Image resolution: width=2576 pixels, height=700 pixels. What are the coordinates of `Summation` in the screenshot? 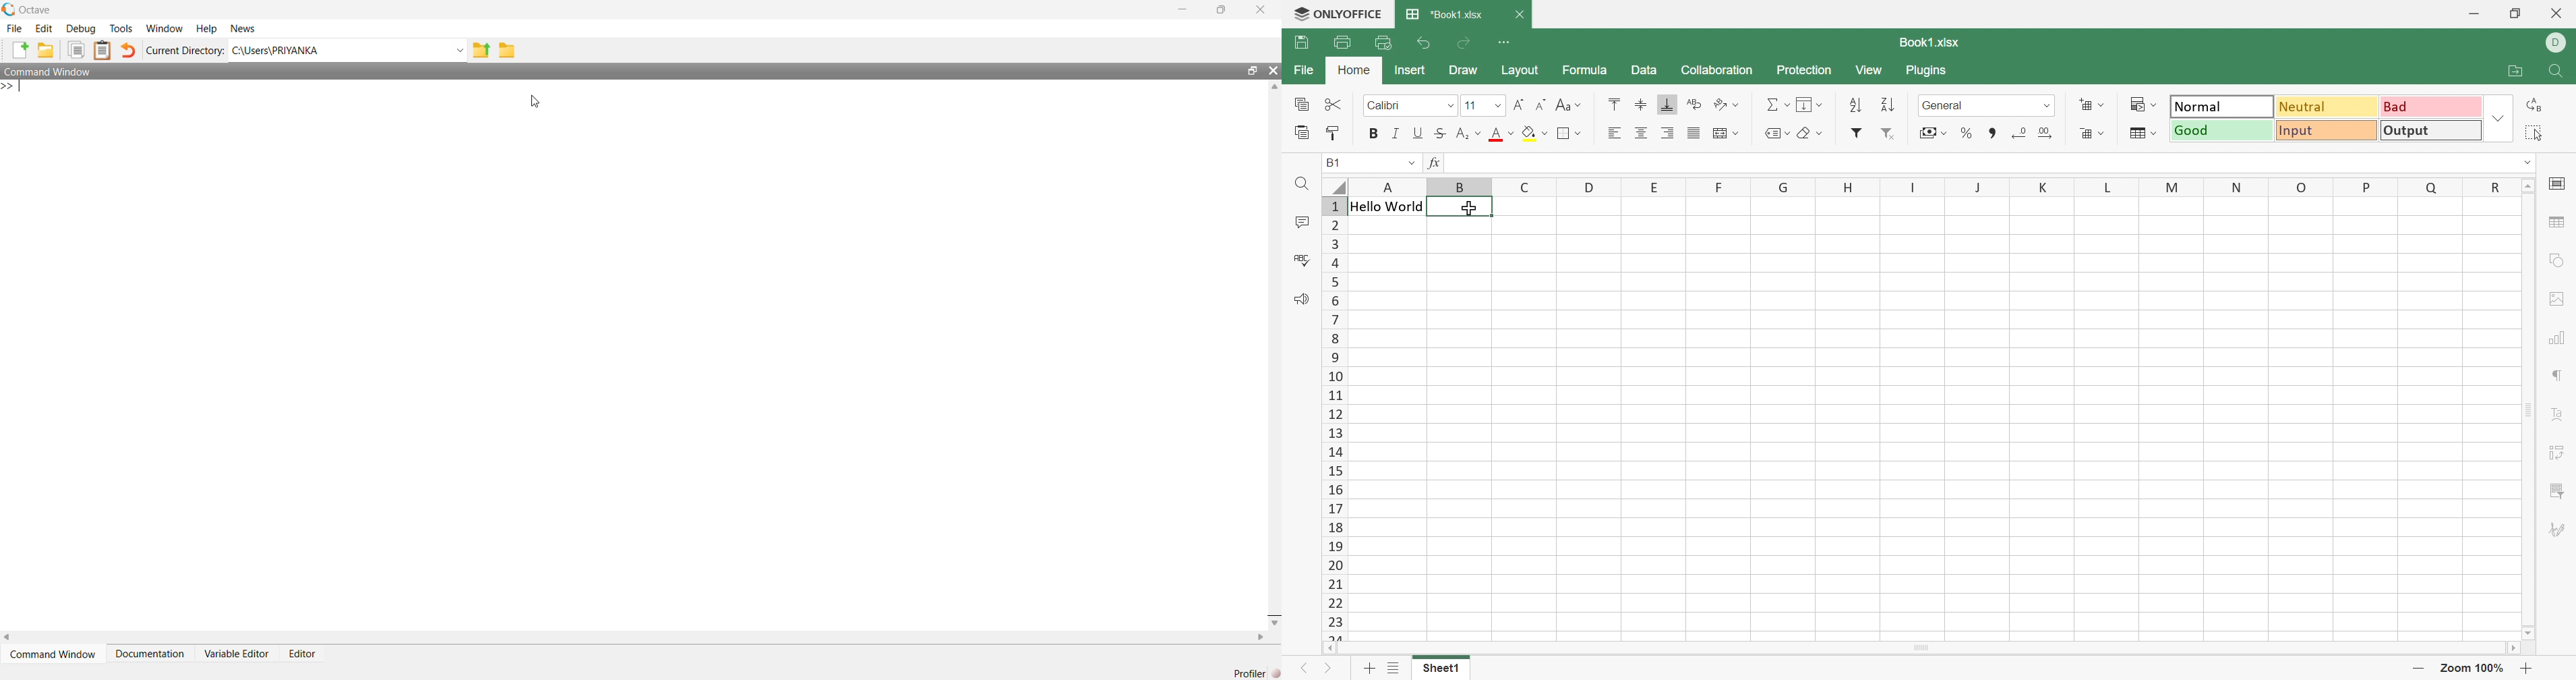 It's located at (1778, 105).